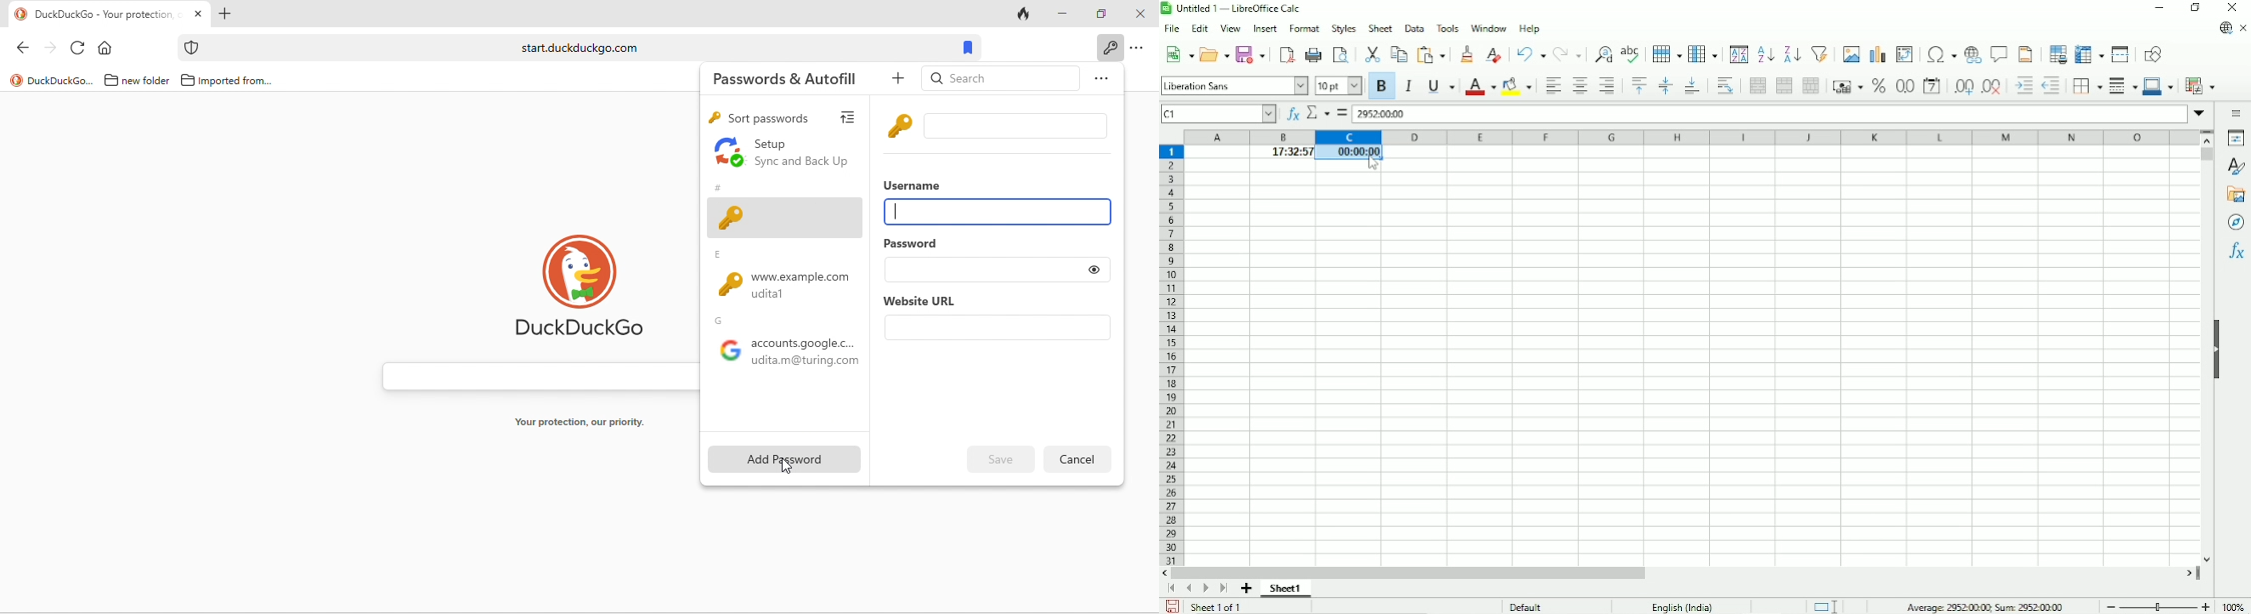  I want to click on Find and replace, so click(1602, 53).